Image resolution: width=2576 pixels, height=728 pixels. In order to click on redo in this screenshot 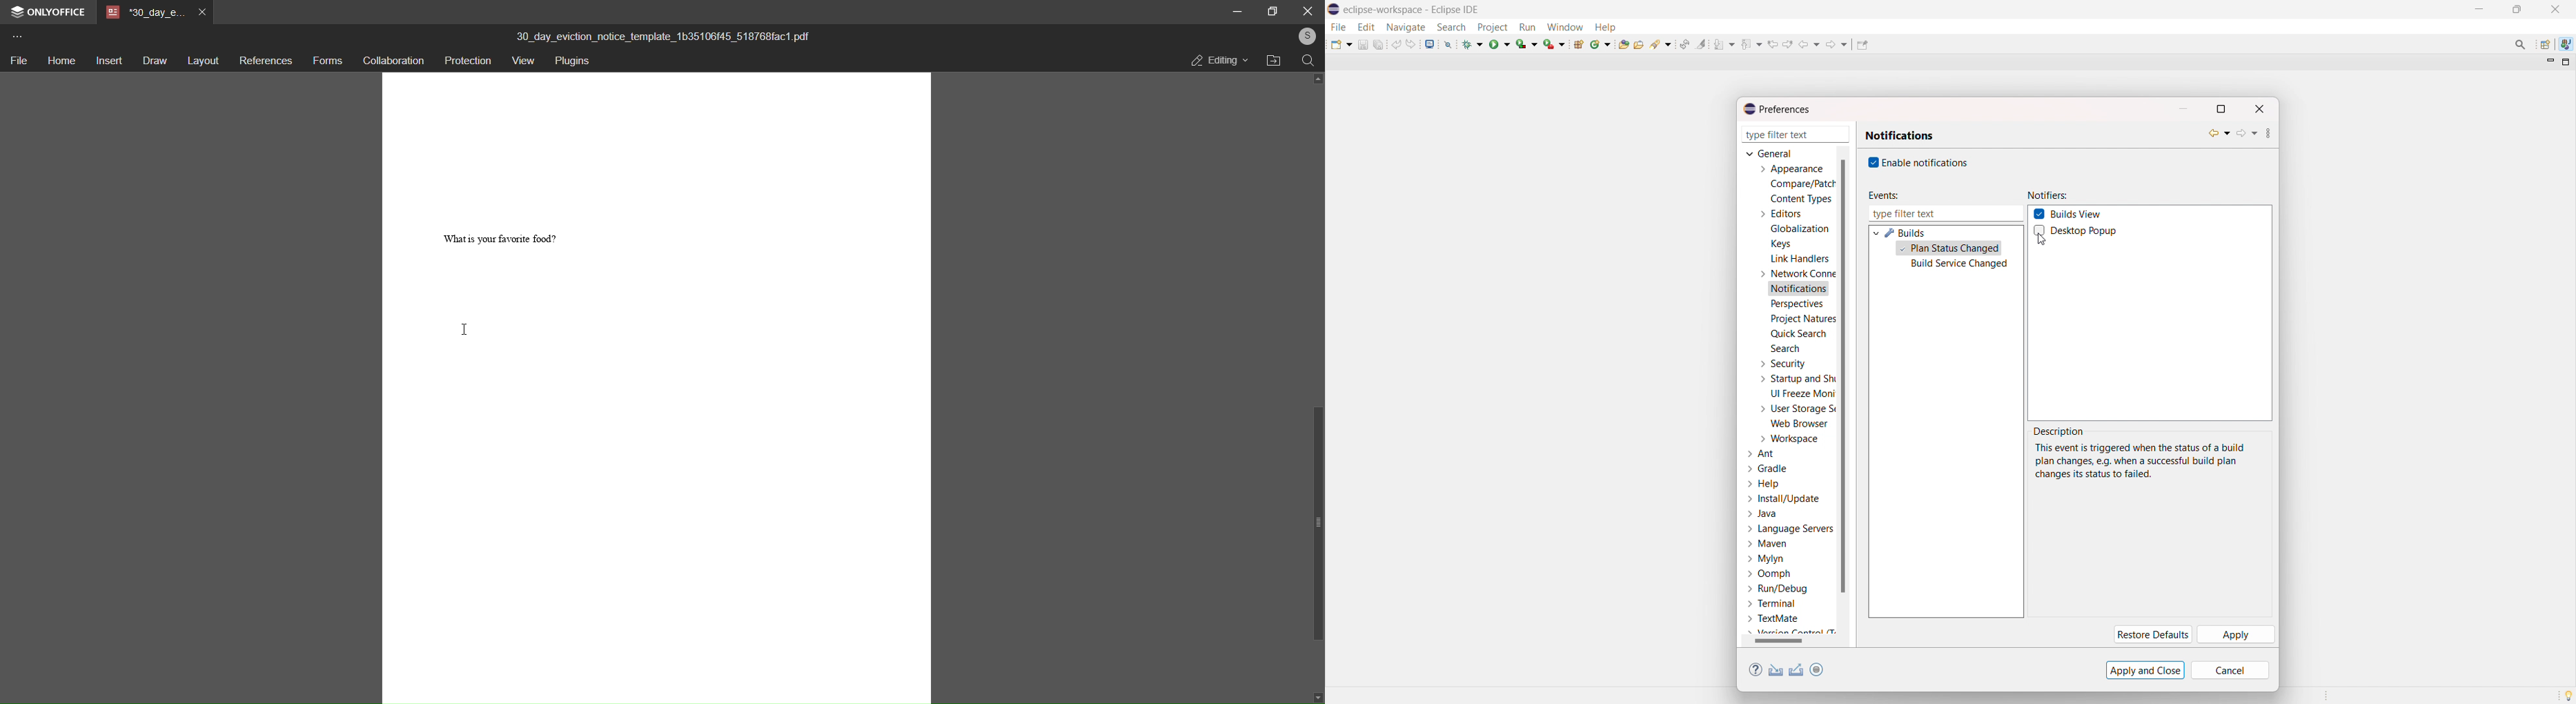, I will do `click(1411, 44)`.